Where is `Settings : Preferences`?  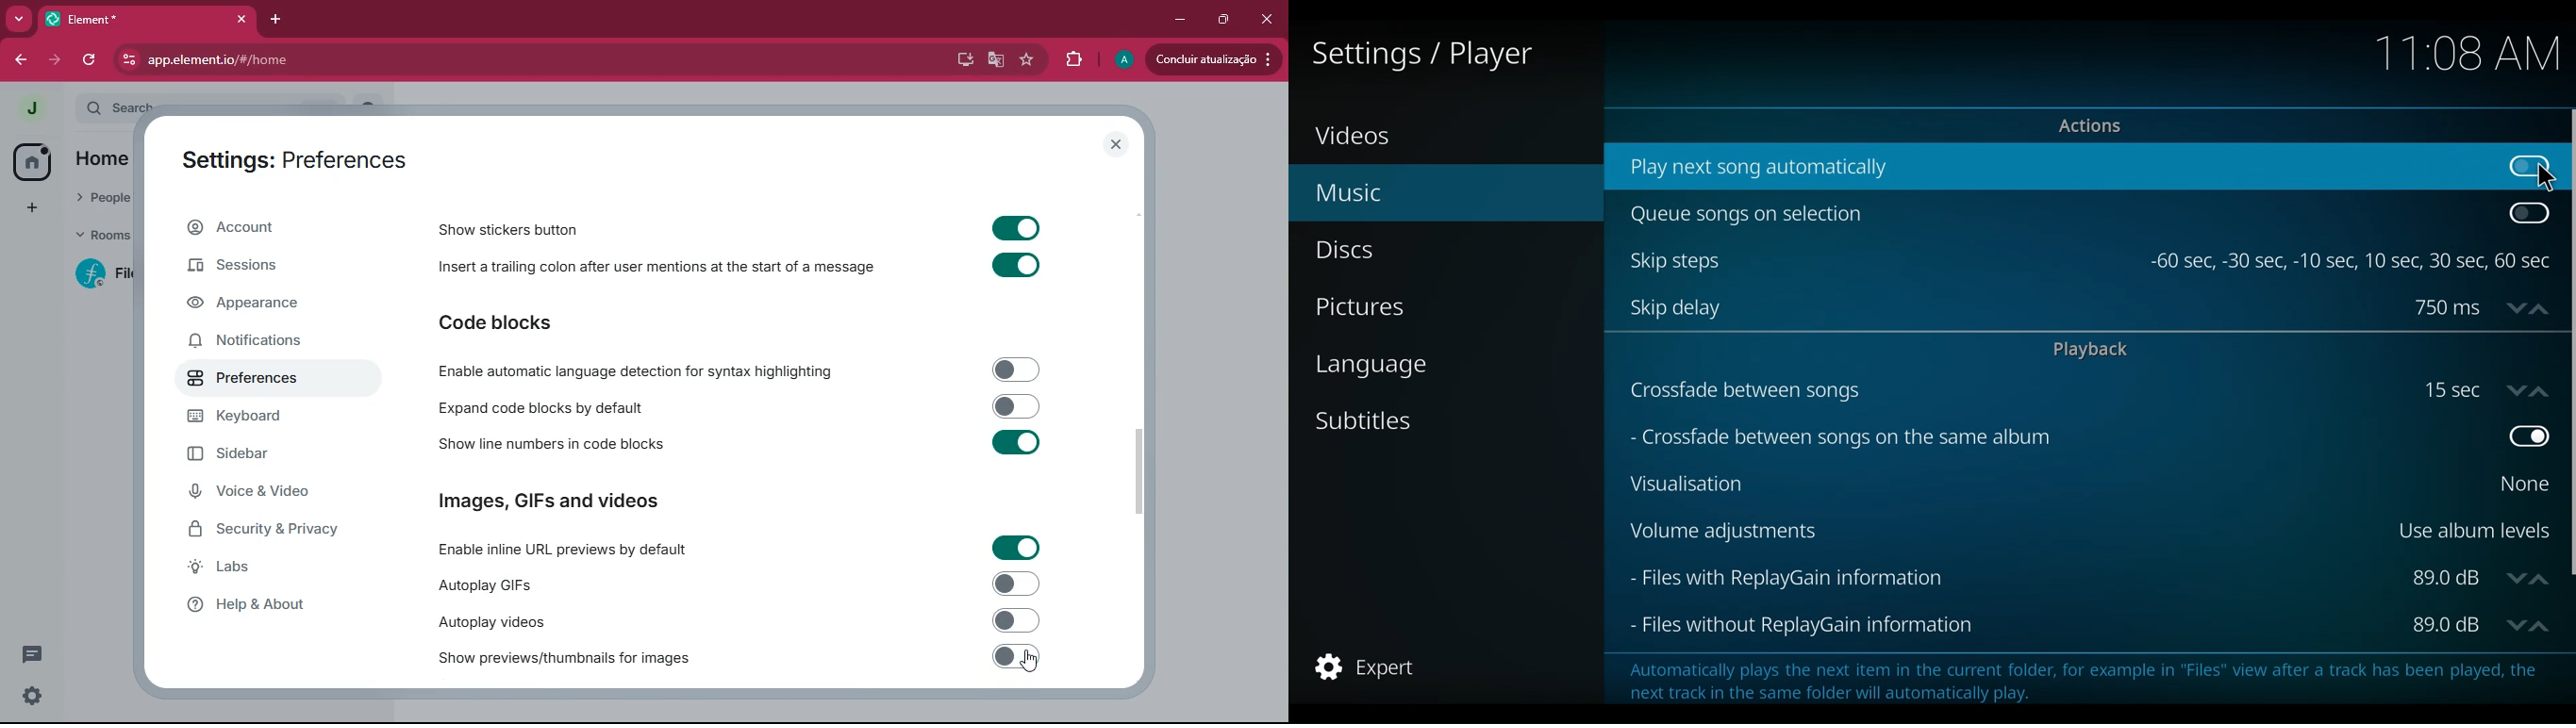
Settings : Preferences is located at coordinates (290, 157).